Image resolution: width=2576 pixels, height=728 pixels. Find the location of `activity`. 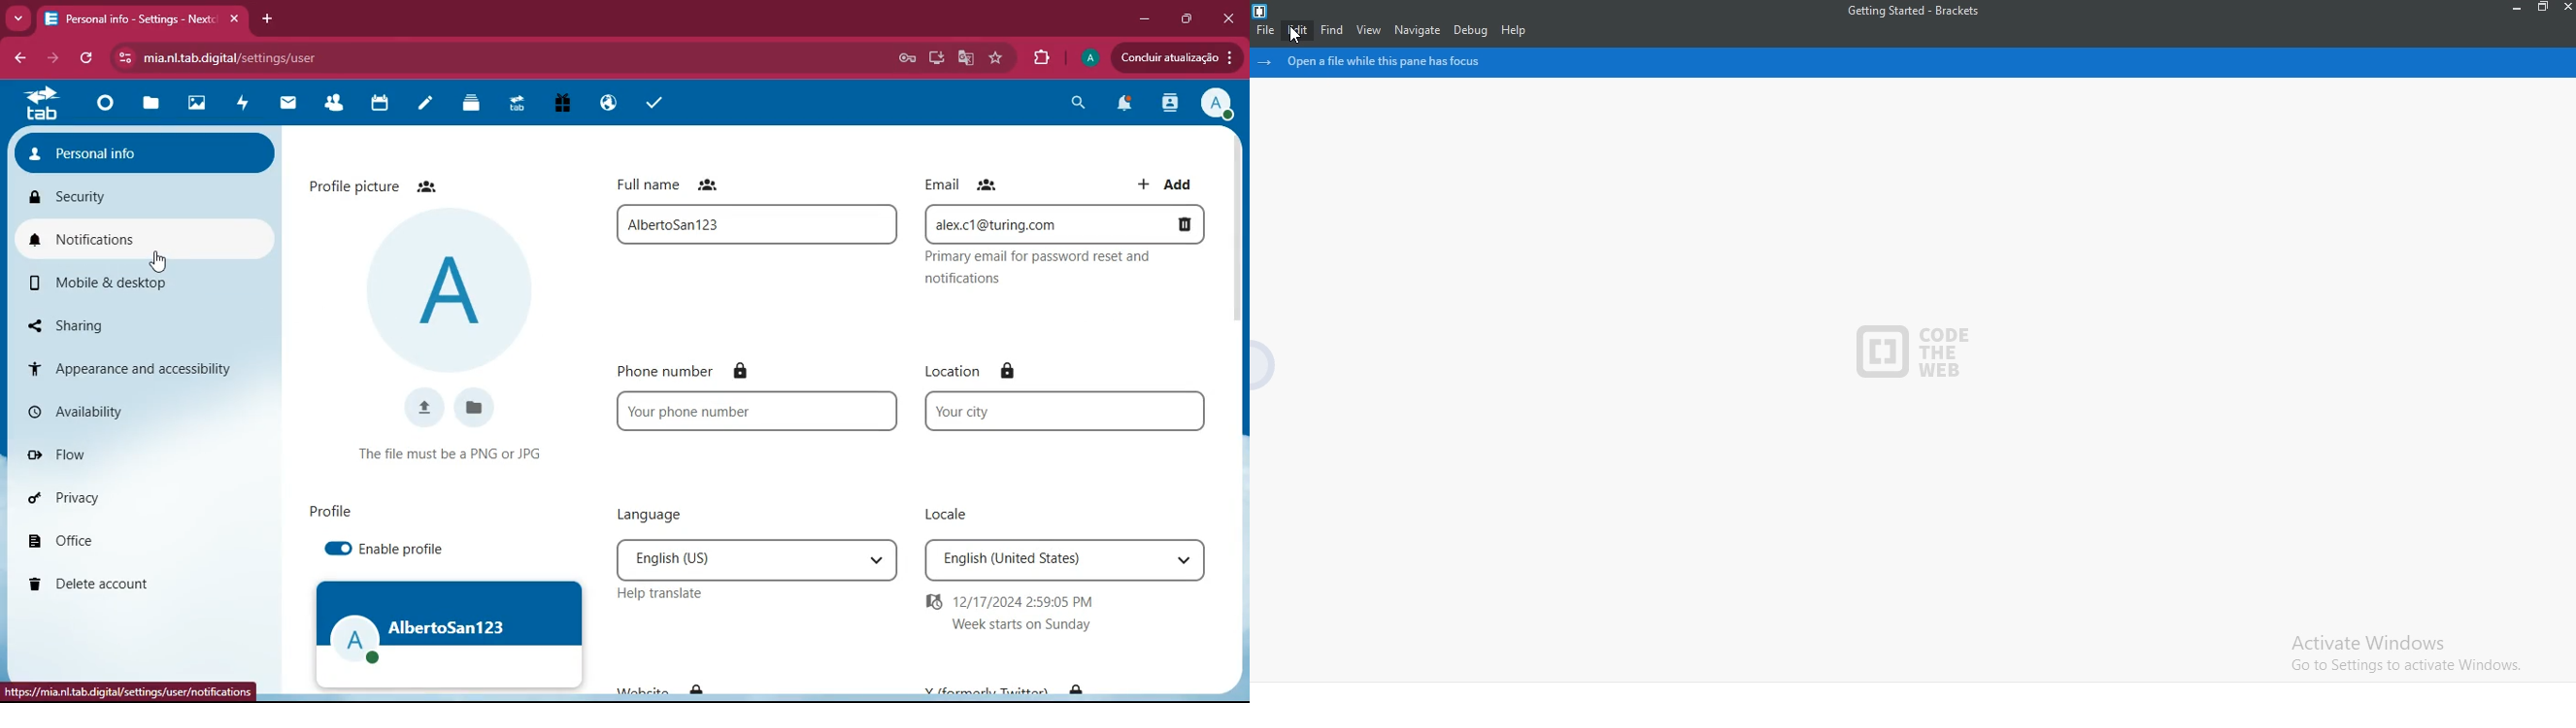

activity is located at coordinates (243, 106).